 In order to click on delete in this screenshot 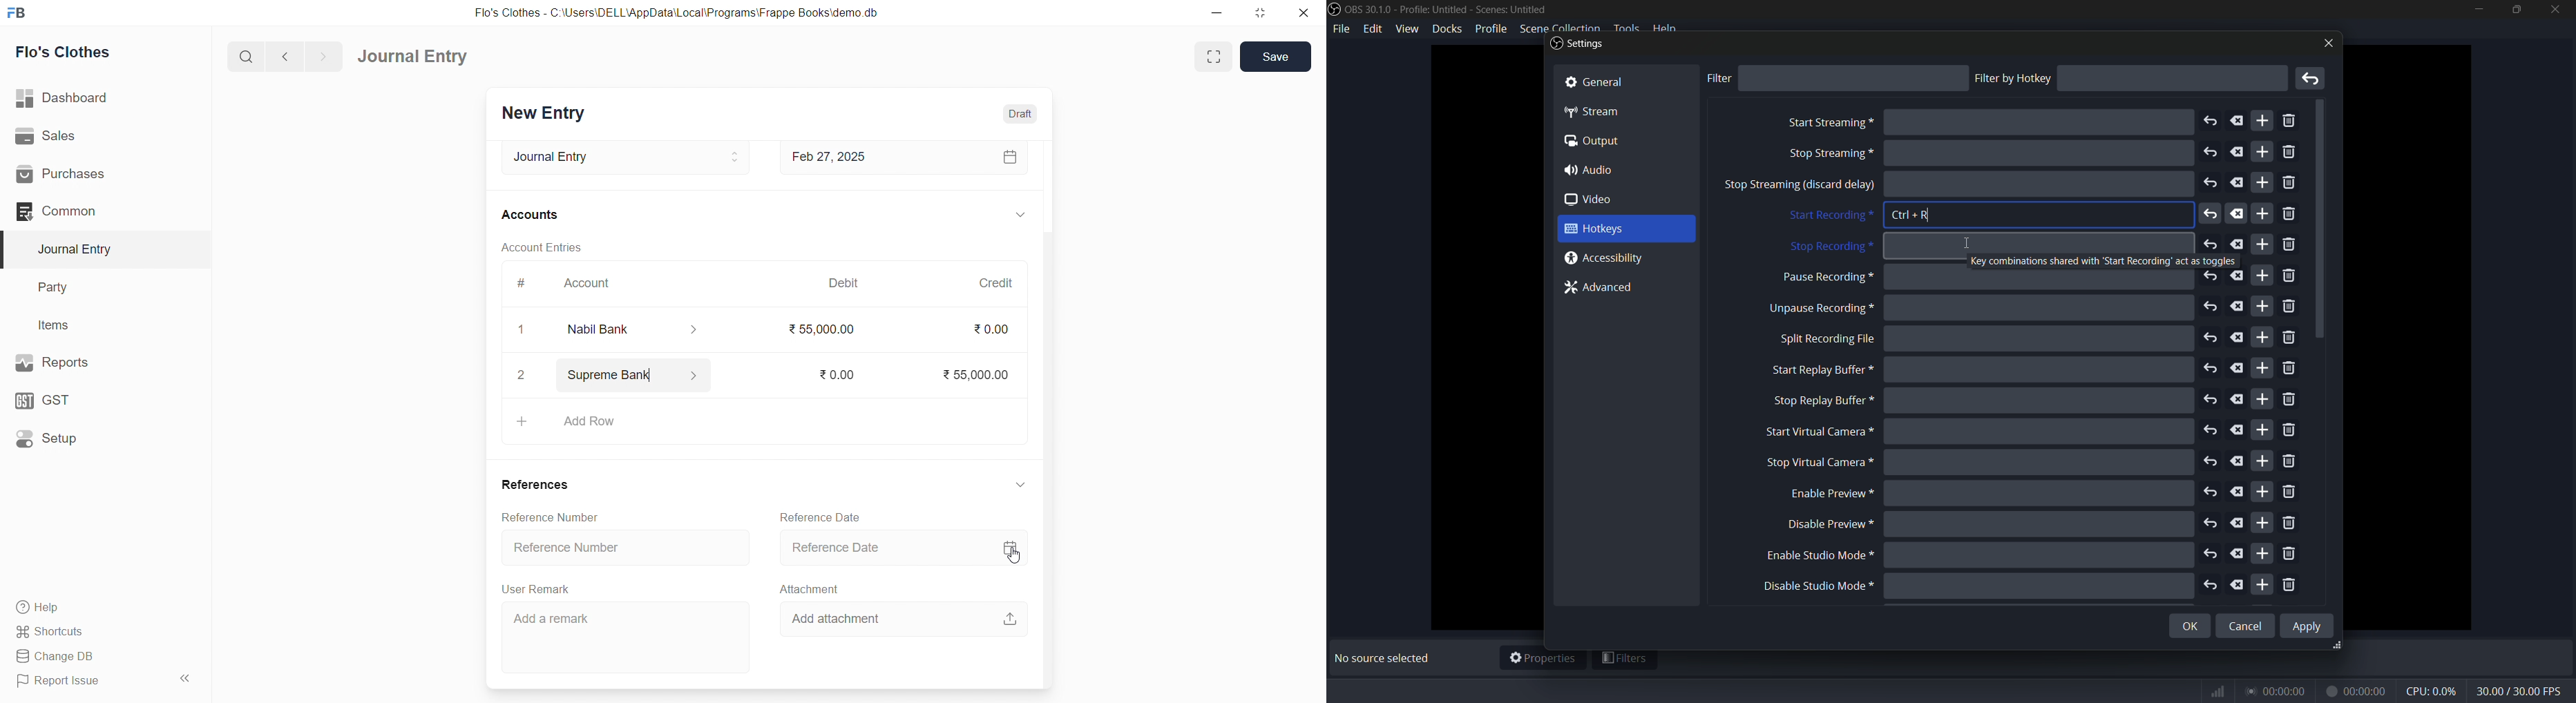, I will do `click(2238, 523)`.